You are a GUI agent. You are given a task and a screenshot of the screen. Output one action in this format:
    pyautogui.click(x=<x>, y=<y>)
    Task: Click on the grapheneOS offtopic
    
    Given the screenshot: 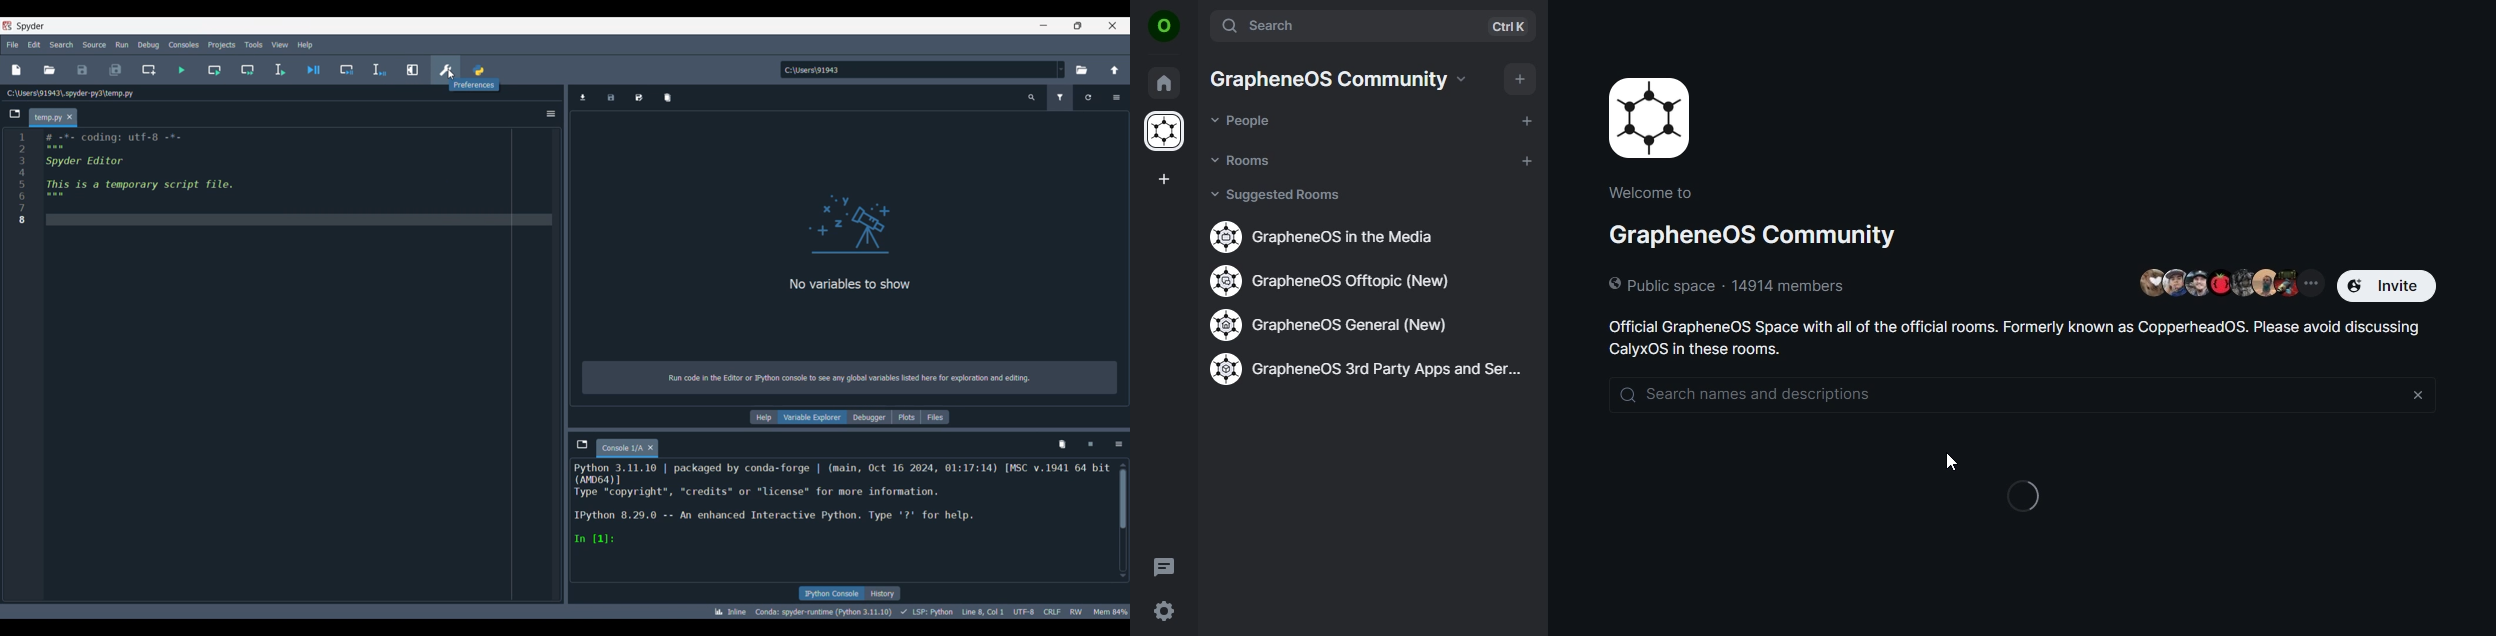 What is the action you would take?
    pyautogui.click(x=1343, y=280)
    